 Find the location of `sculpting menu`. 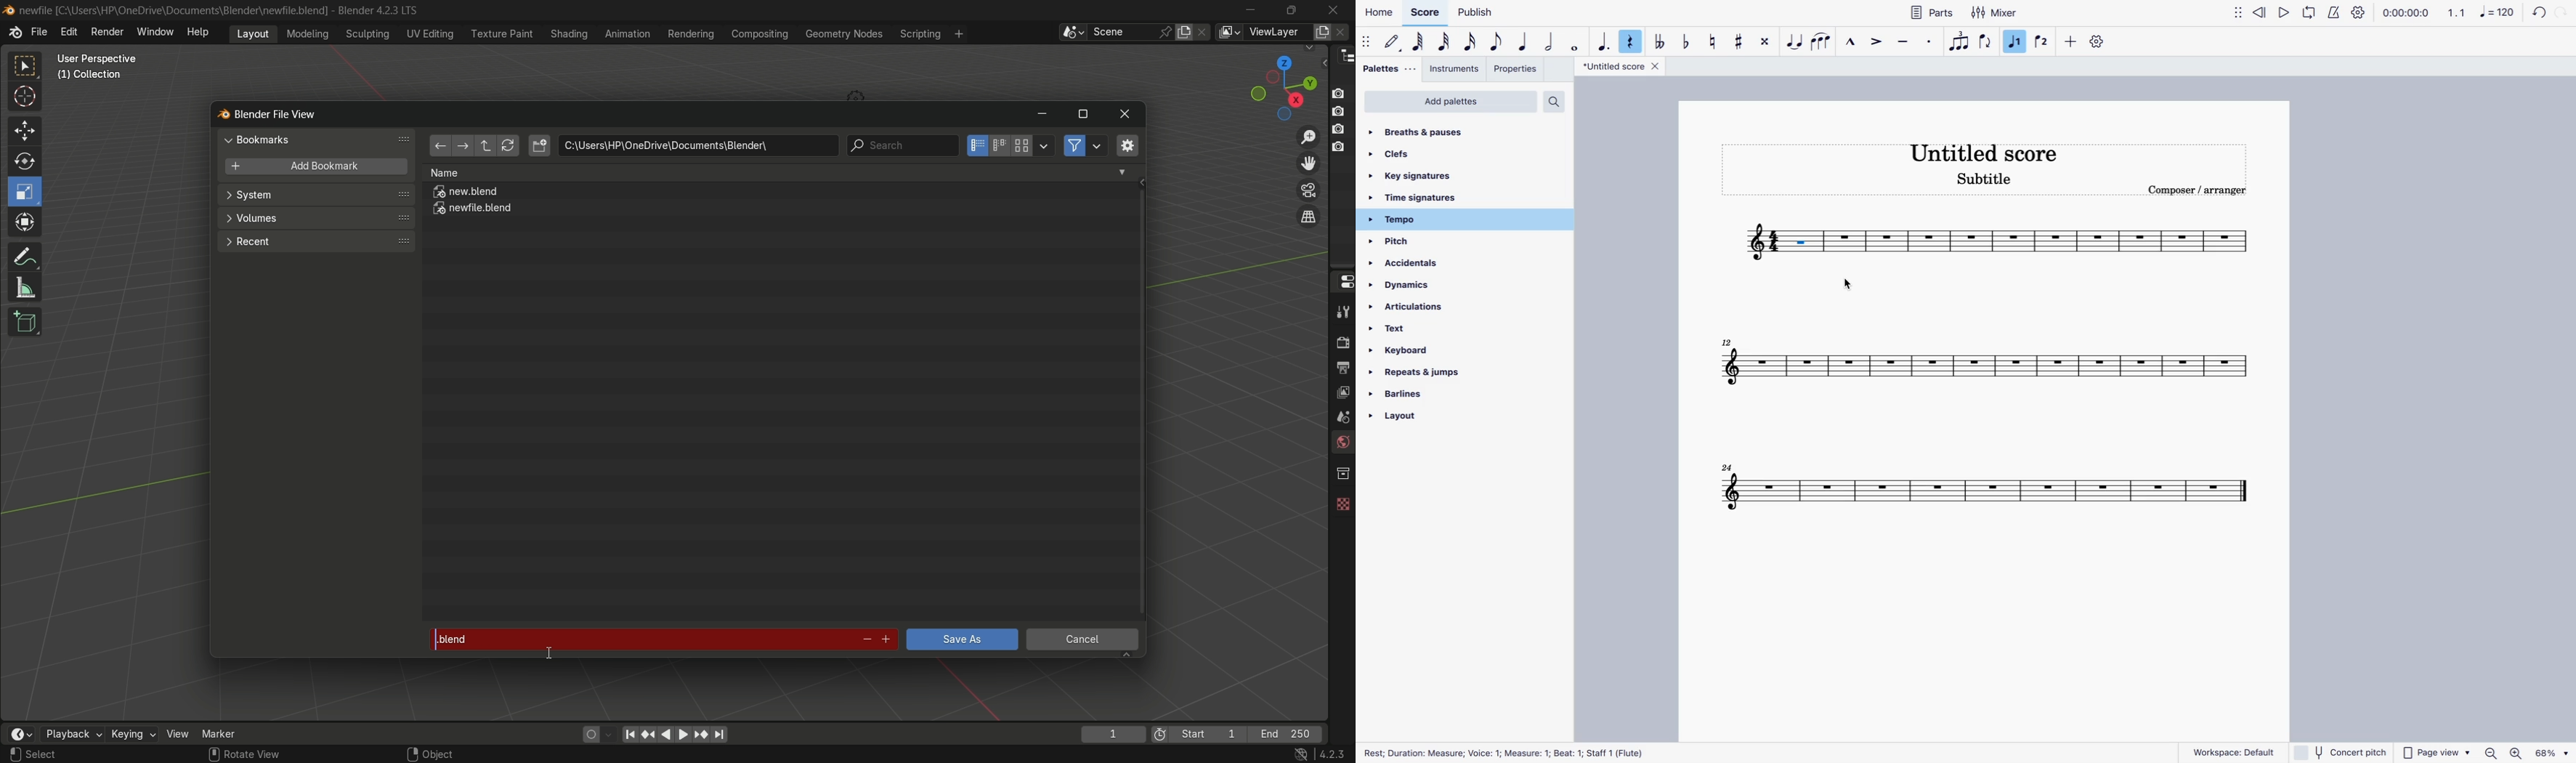

sculpting menu is located at coordinates (364, 34).